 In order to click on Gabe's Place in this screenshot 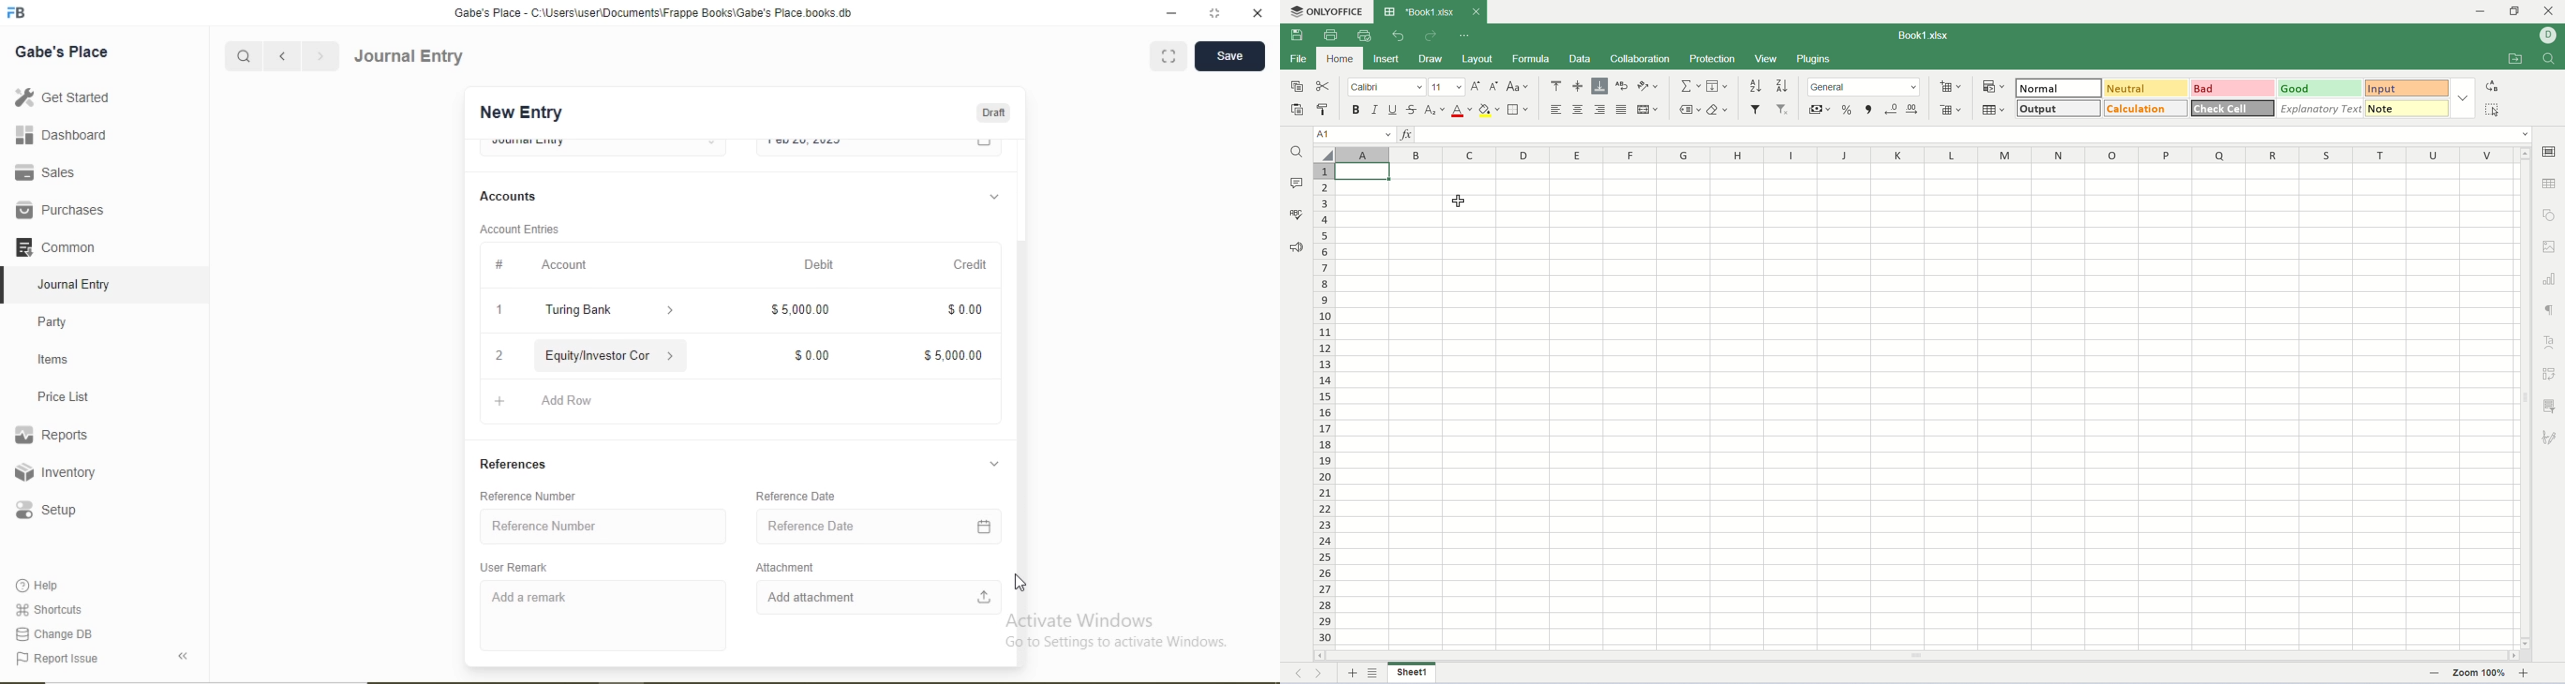, I will do `click(62, 52)`.